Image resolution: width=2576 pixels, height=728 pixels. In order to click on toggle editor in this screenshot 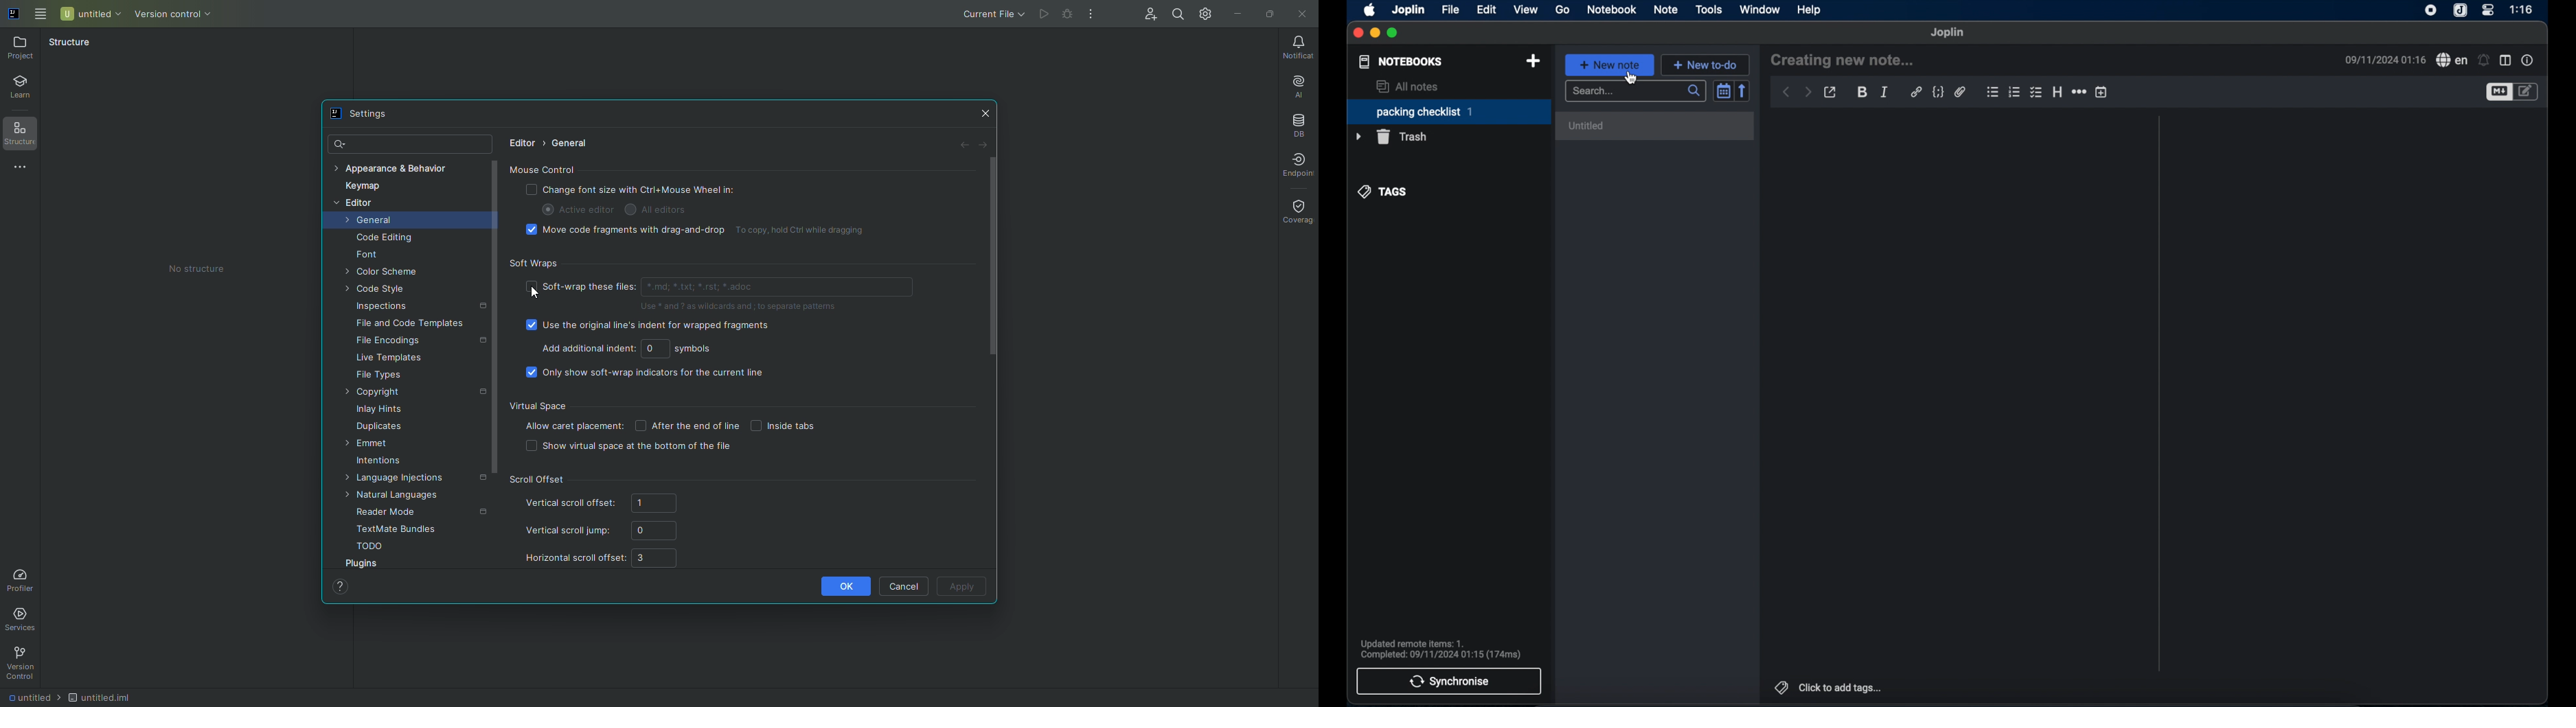, I will do `click(2498, 92)`.